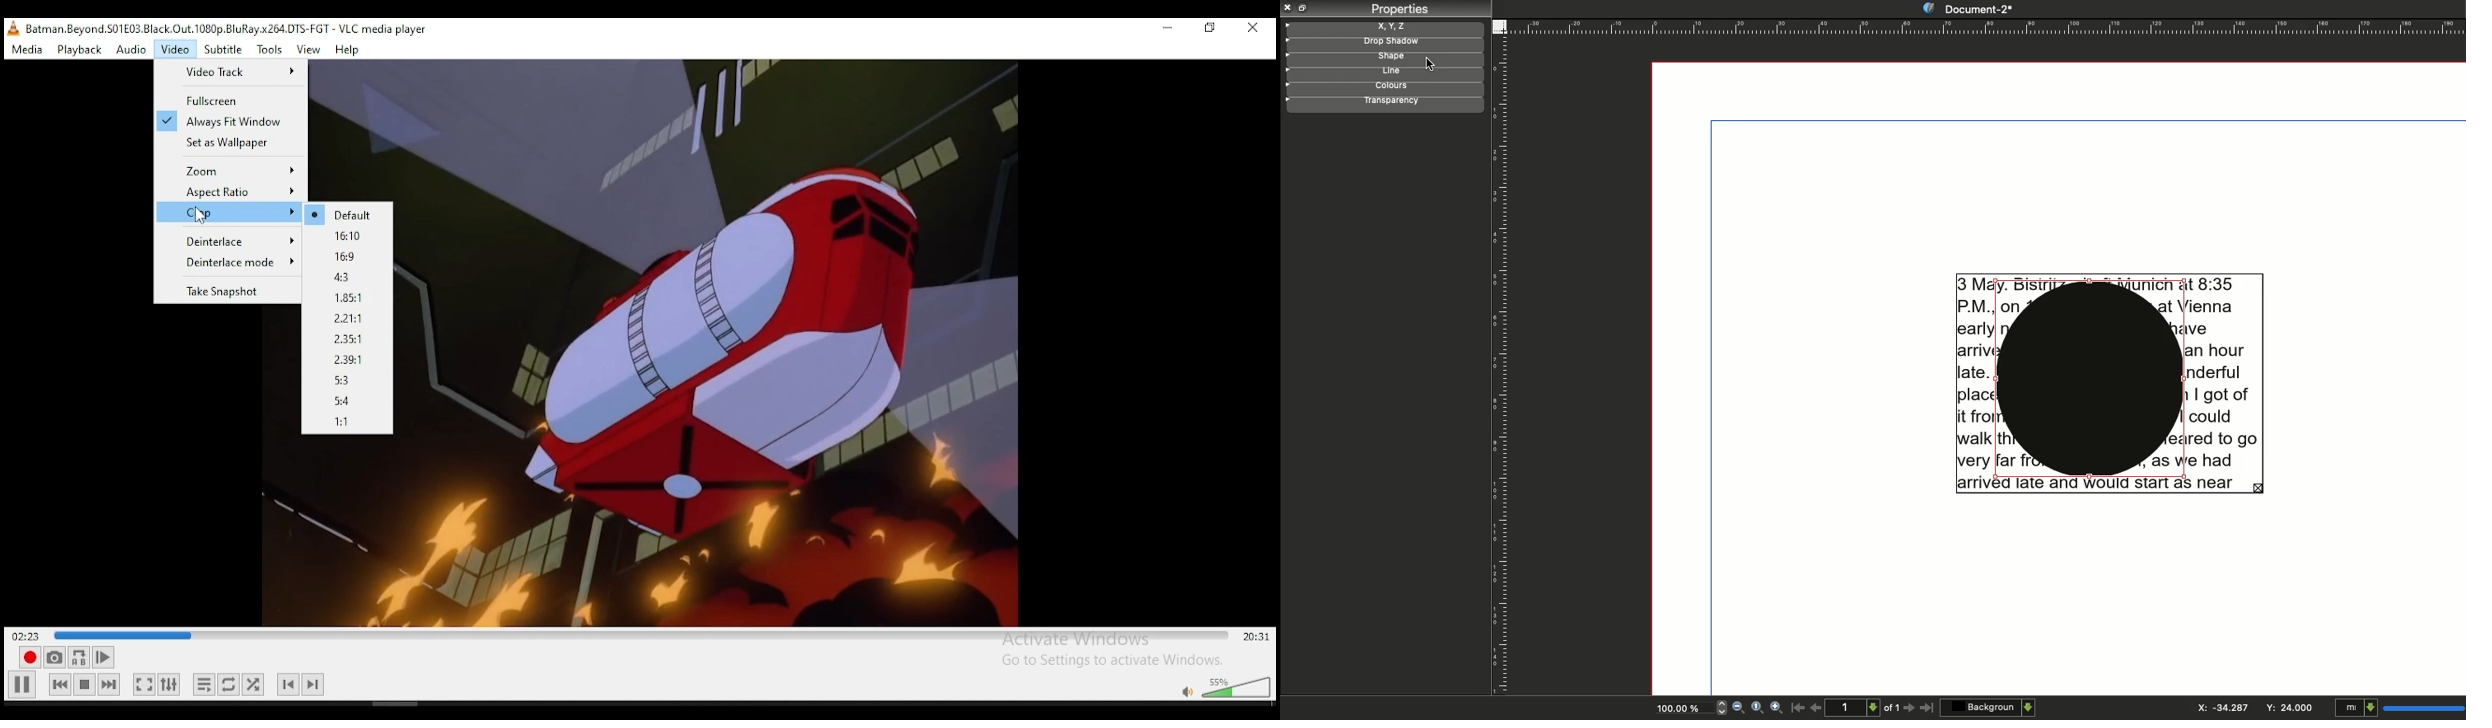  What do you see at coordinates (1967, 8) in the screenshot?
I see `Document-2*` at bounding box center [1967, 8].